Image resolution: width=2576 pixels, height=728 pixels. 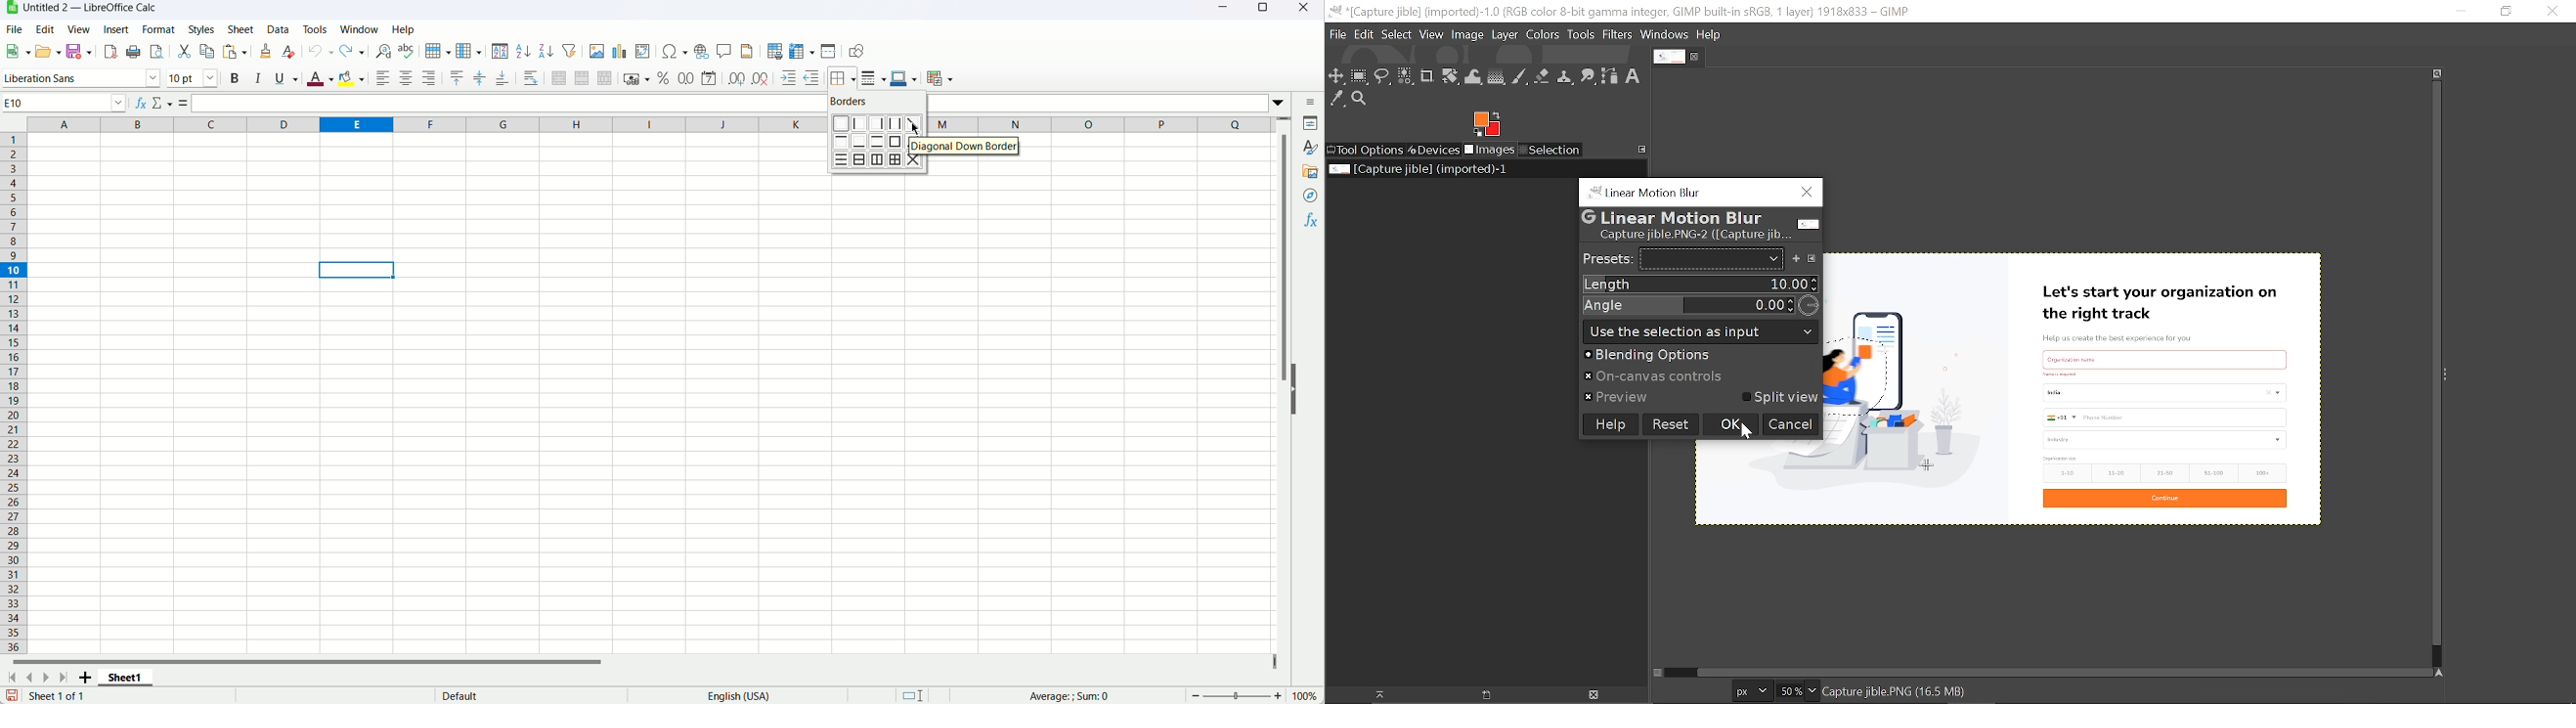 I want to click on Maximize, so click(x=1261, y=12).